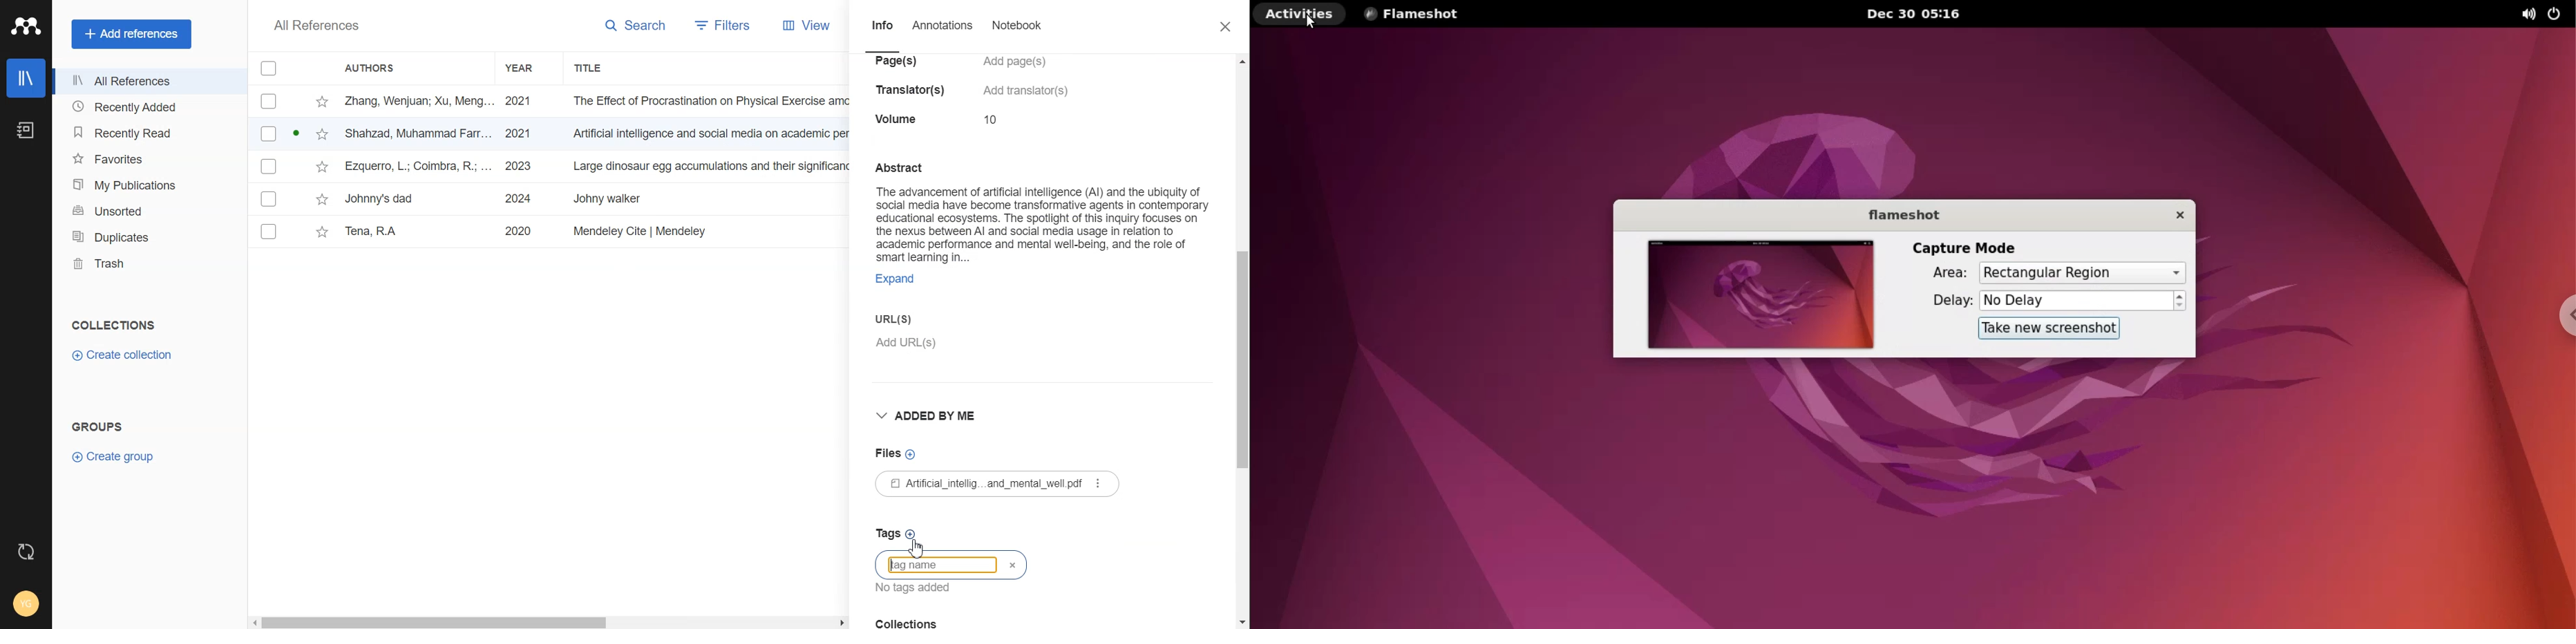  I want to click on Create Collection, so click(124, 356).